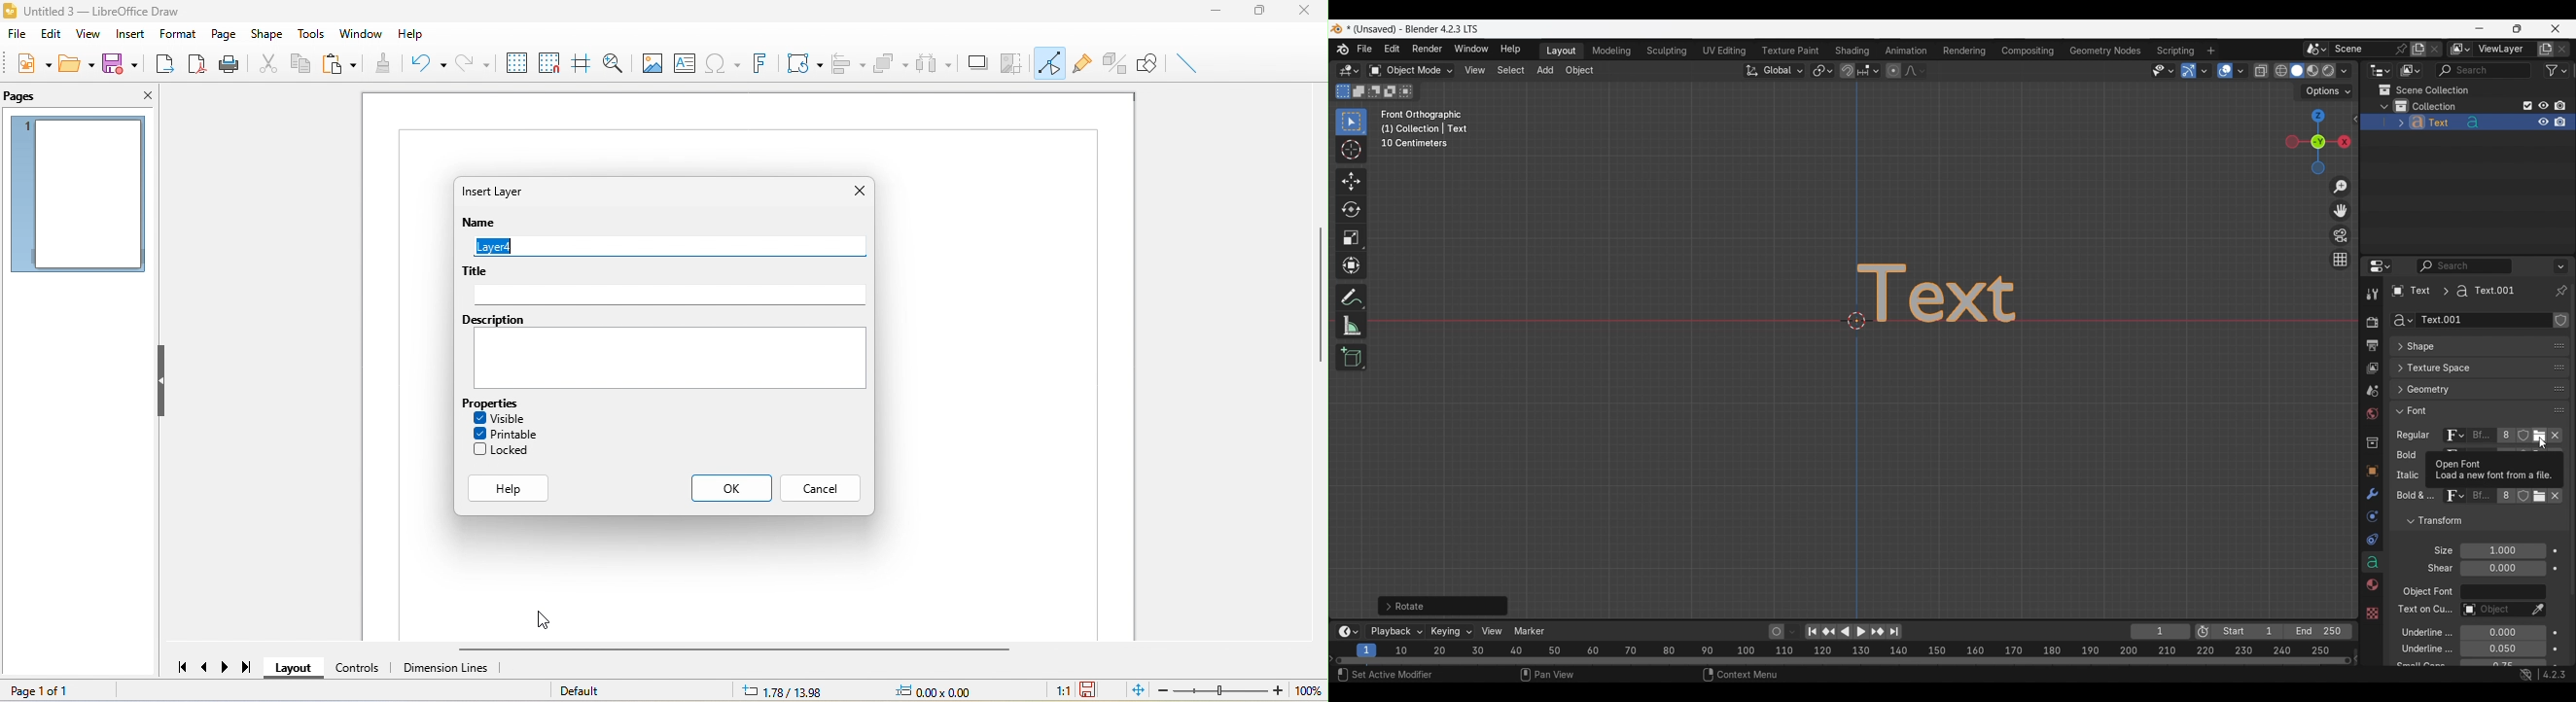 This screenshot has height=728, width=2576. What do you see at coordinates (2371, 495) in the screenshot?
I see `Modifiers` at bounding box center [2371, 495].